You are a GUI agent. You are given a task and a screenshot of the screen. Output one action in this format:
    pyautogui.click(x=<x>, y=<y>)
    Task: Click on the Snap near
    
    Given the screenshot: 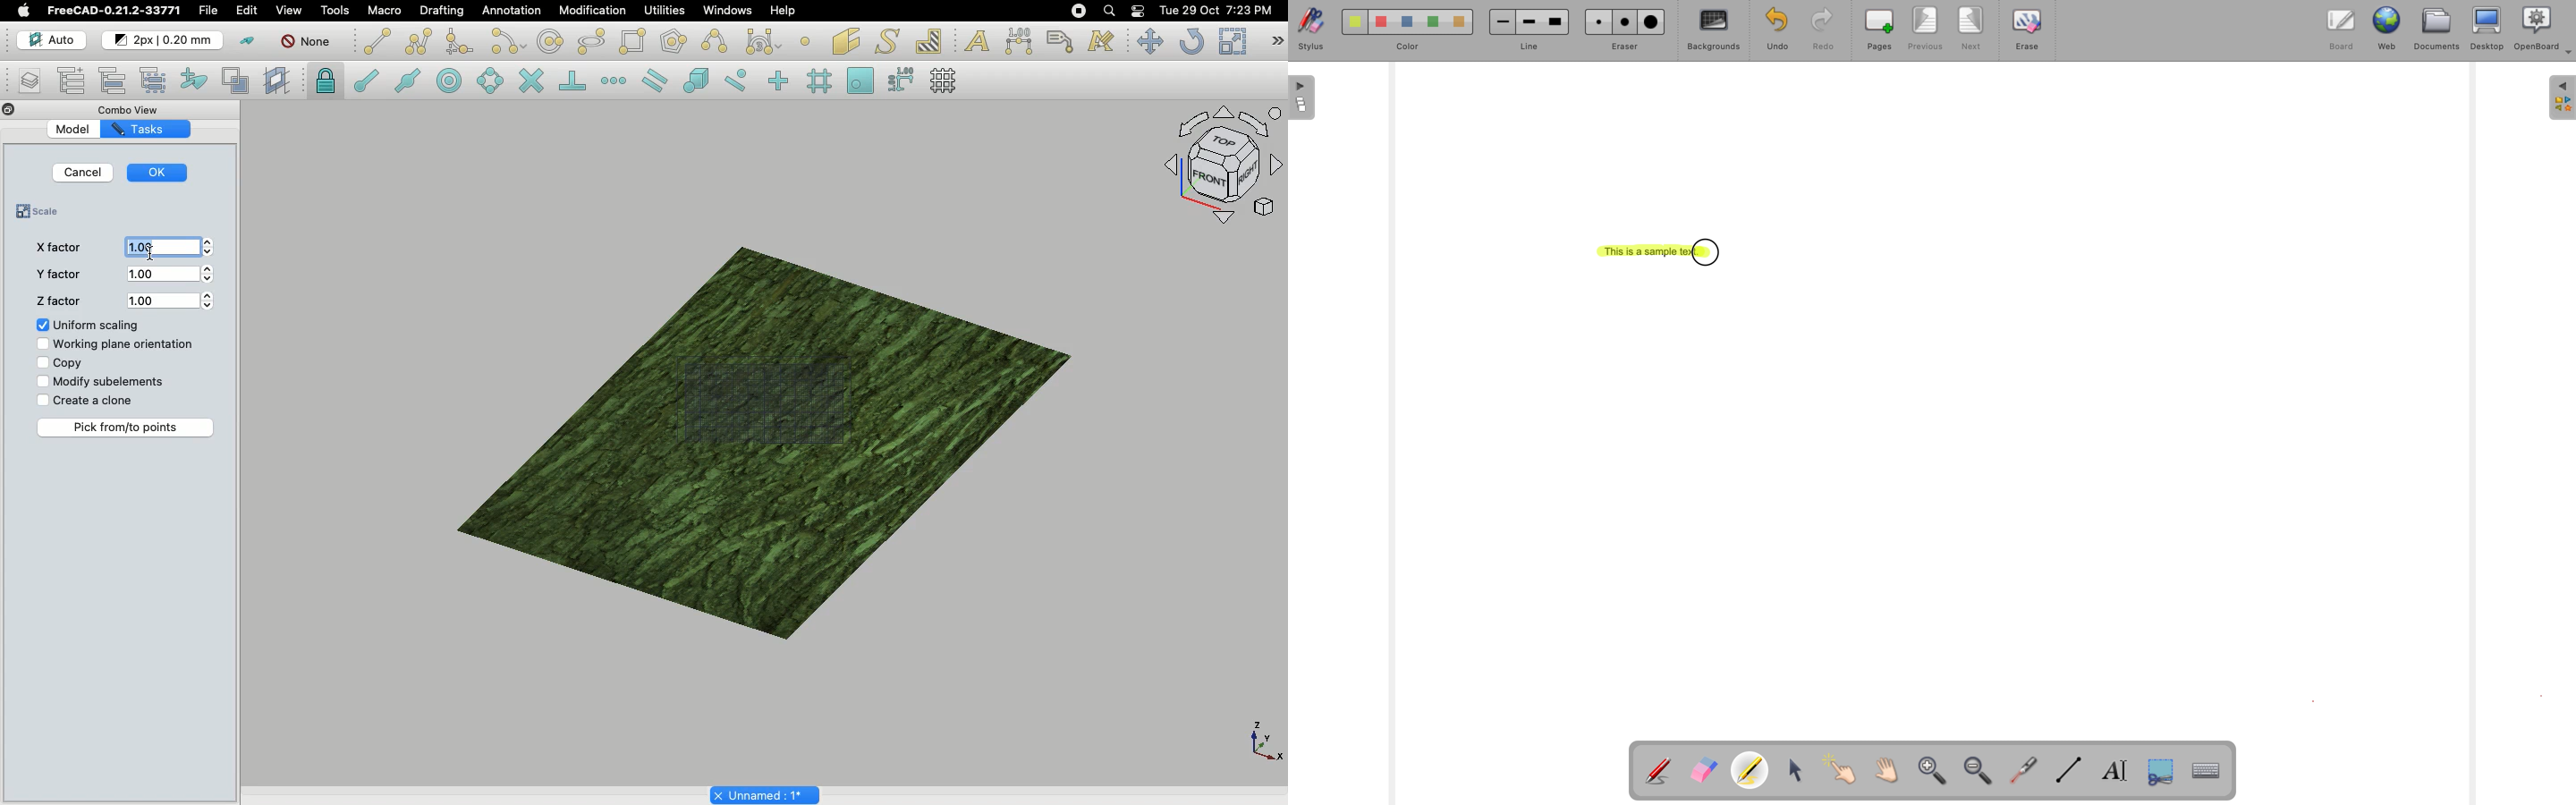 What is the action you would take?
    pyautogui.click(x=735, y=81)
    